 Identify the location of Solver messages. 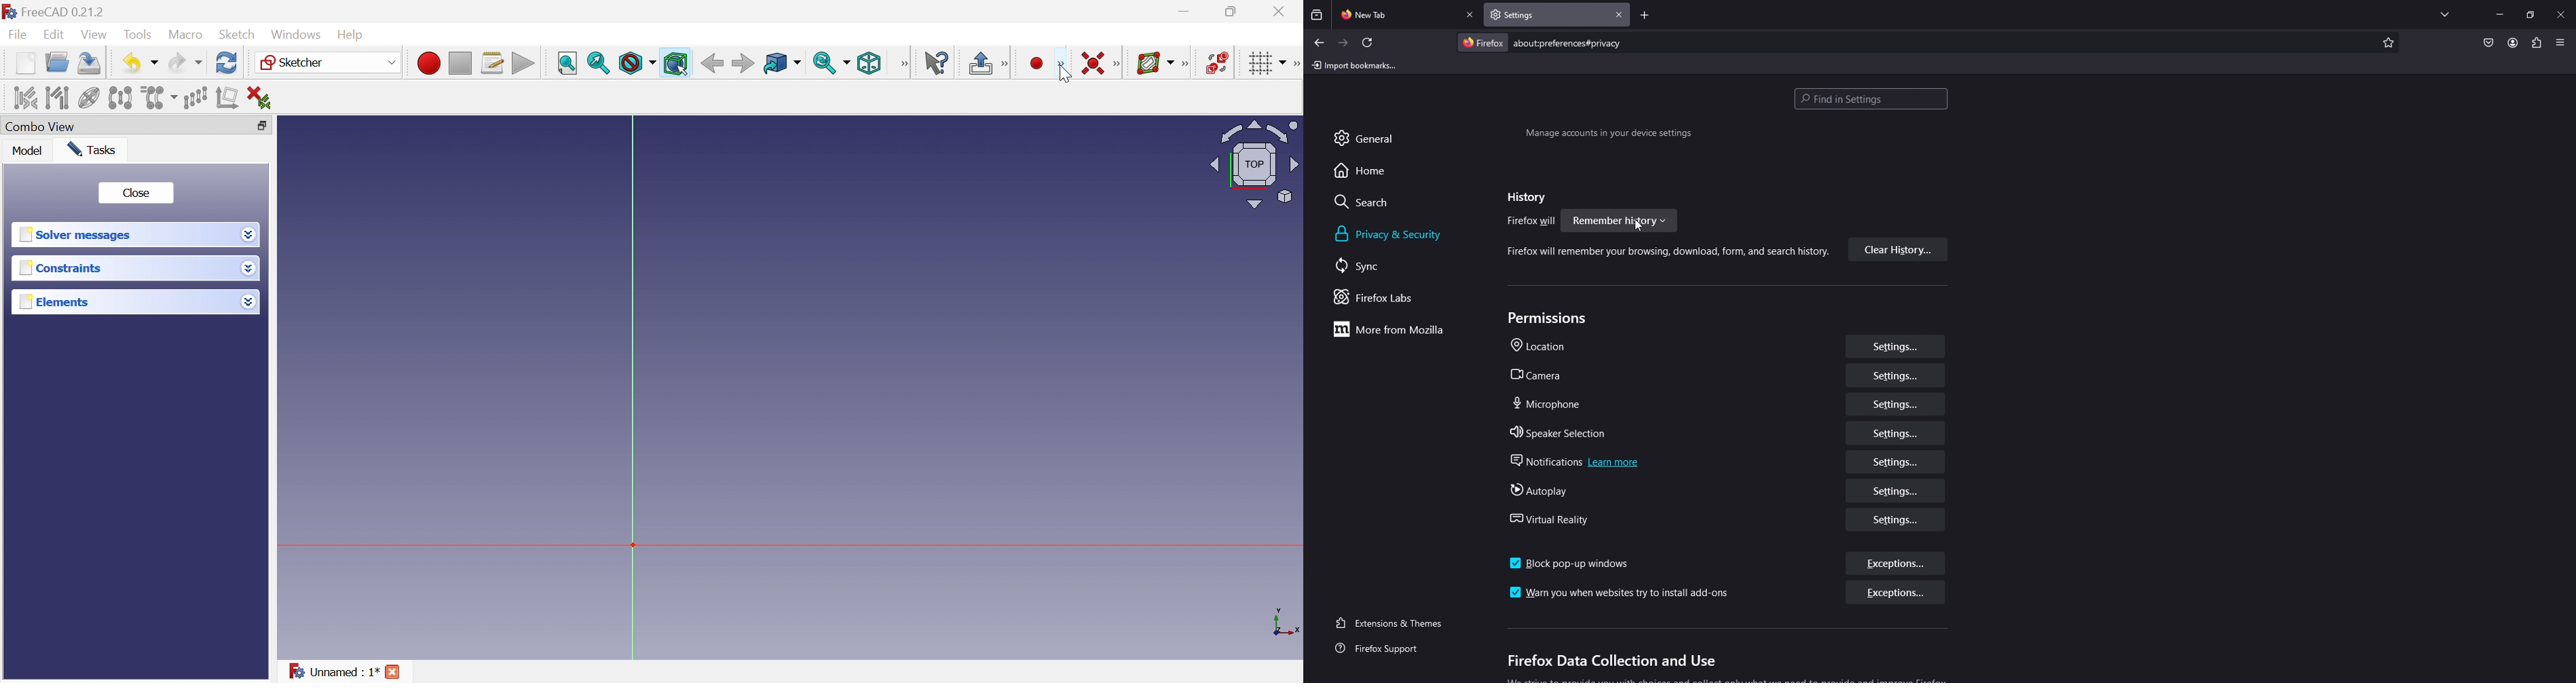
(74, 234).